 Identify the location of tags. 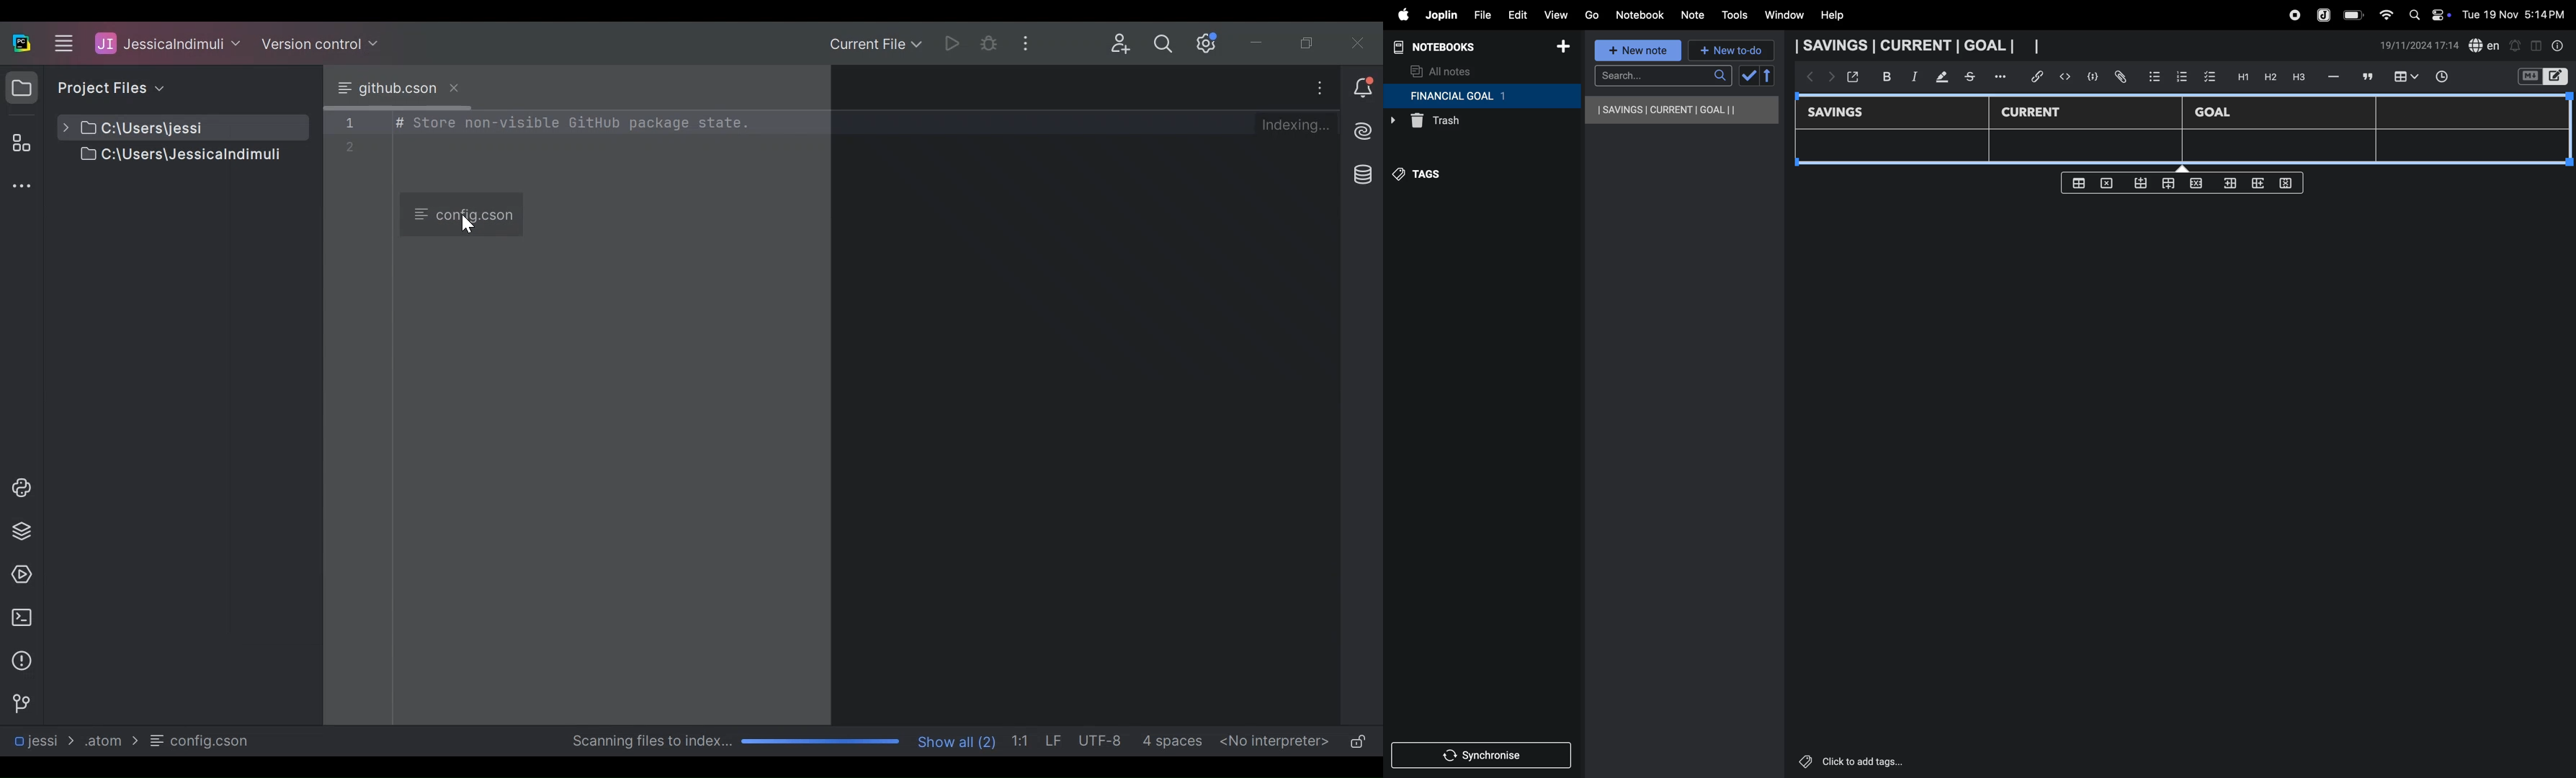
(1424, 179).